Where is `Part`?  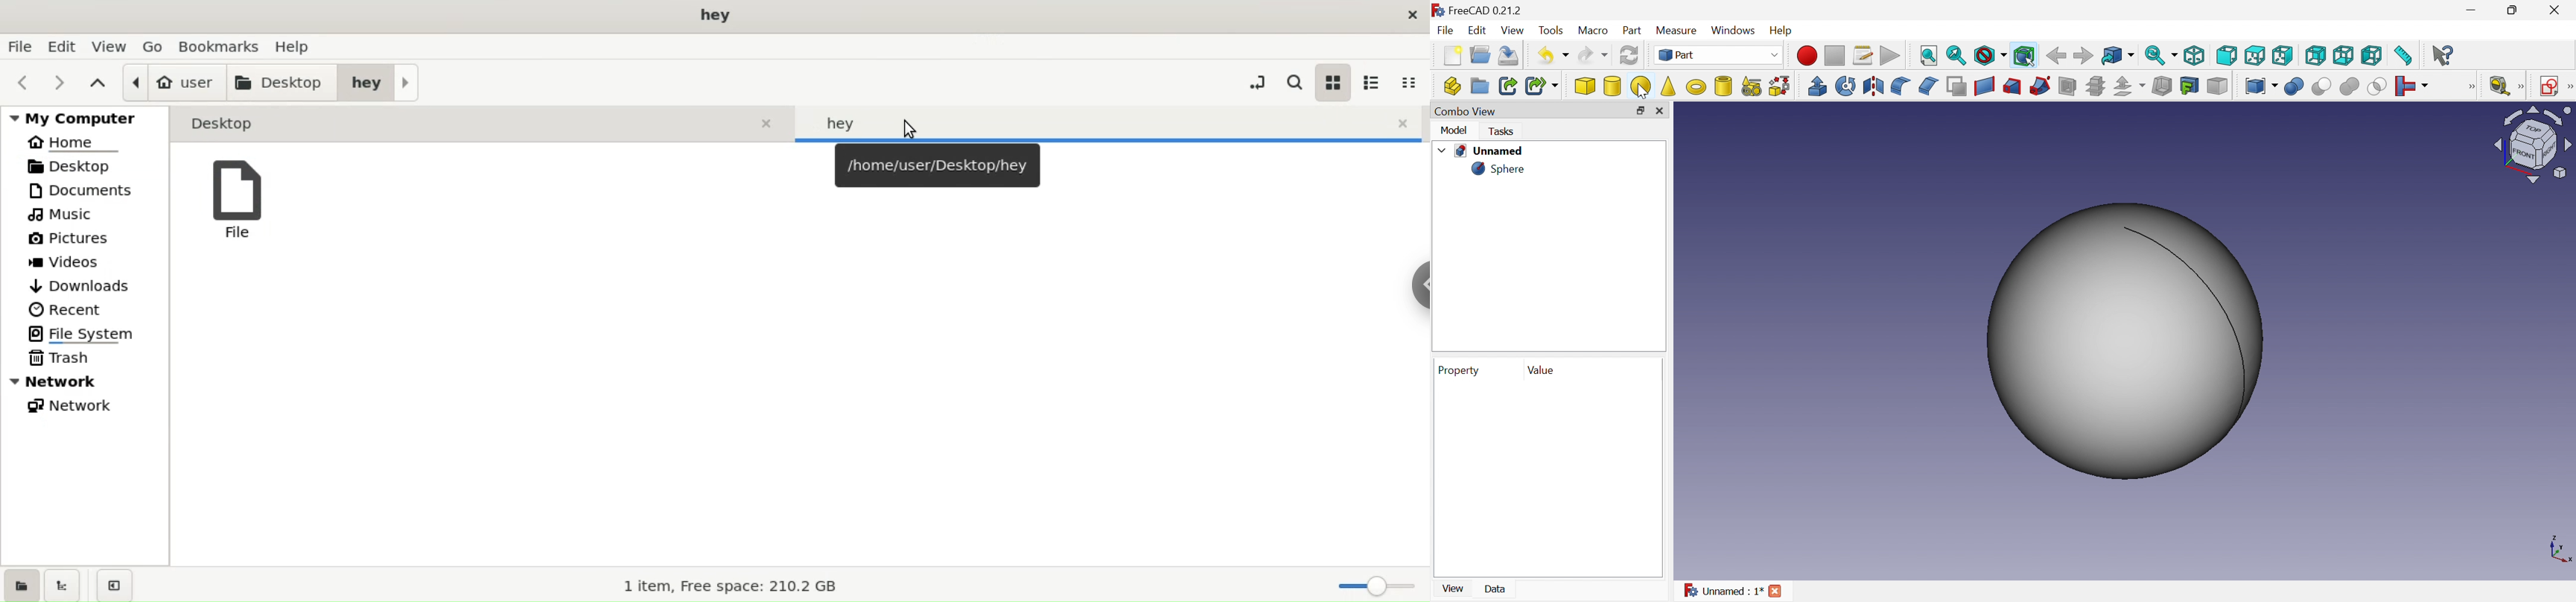 Part is located at coordinates (1633, 31).